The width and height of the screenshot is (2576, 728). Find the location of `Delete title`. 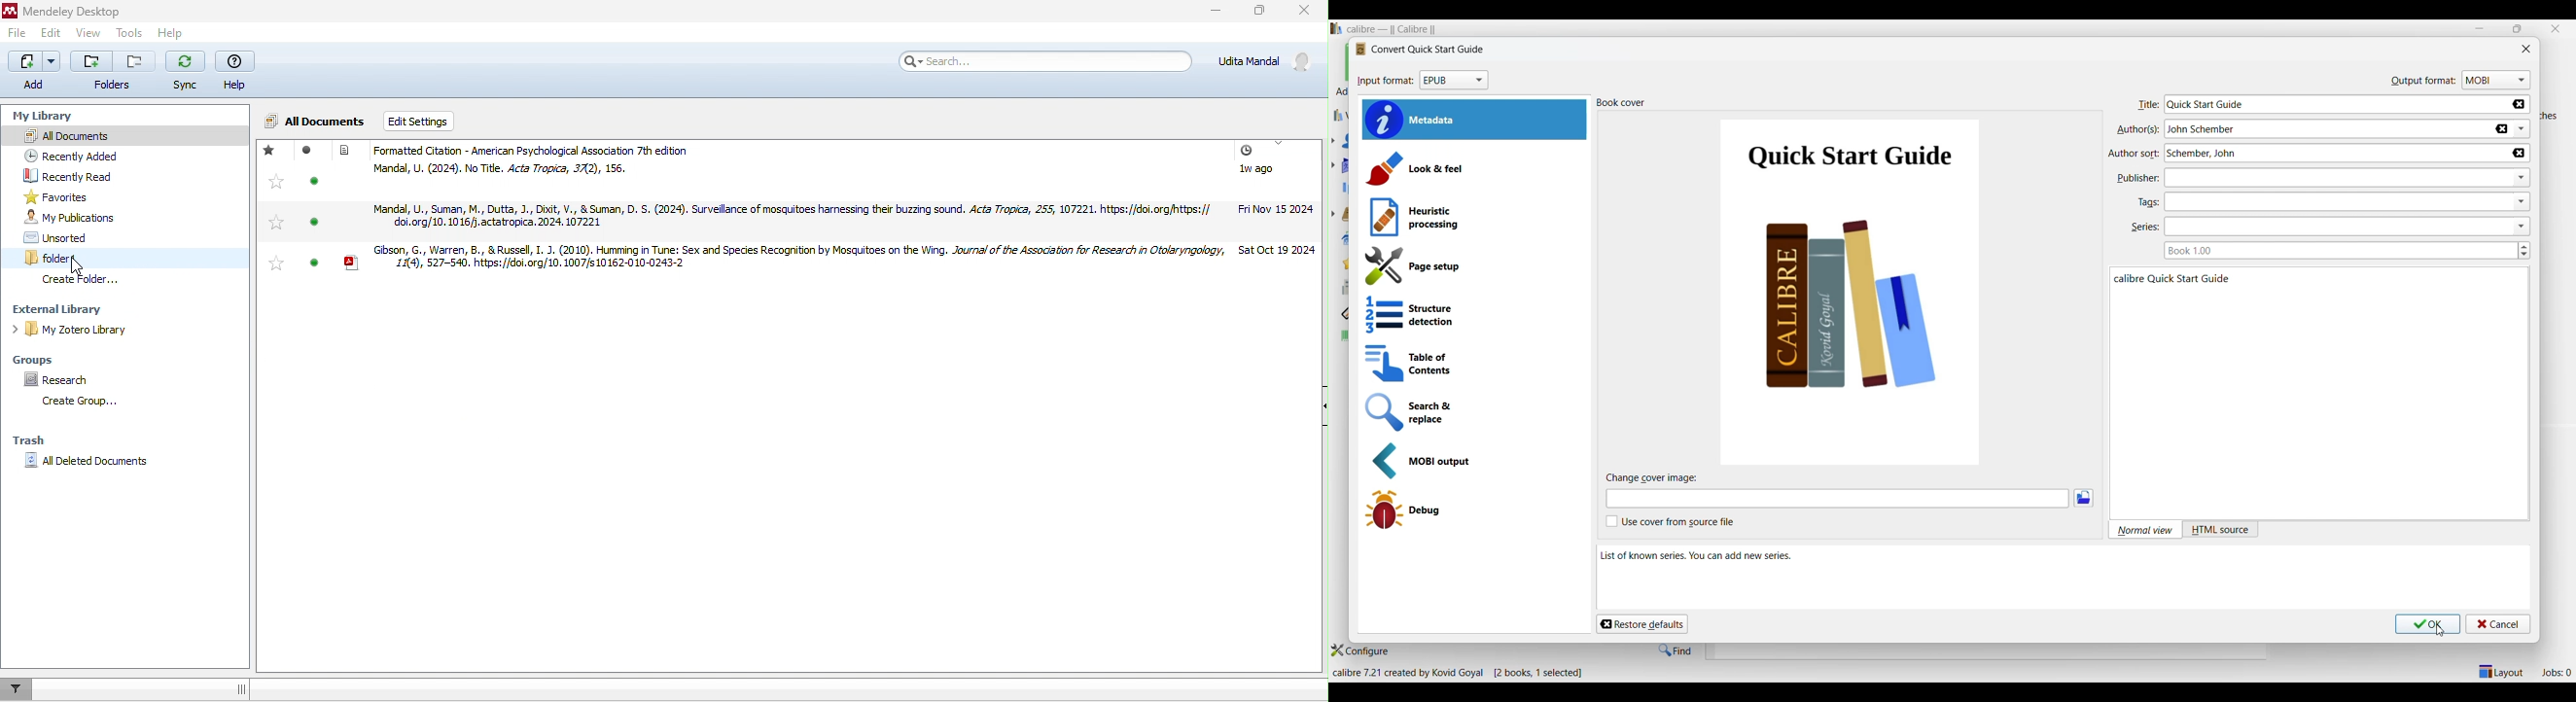

Delete title is located at coordinates (2521, 105).